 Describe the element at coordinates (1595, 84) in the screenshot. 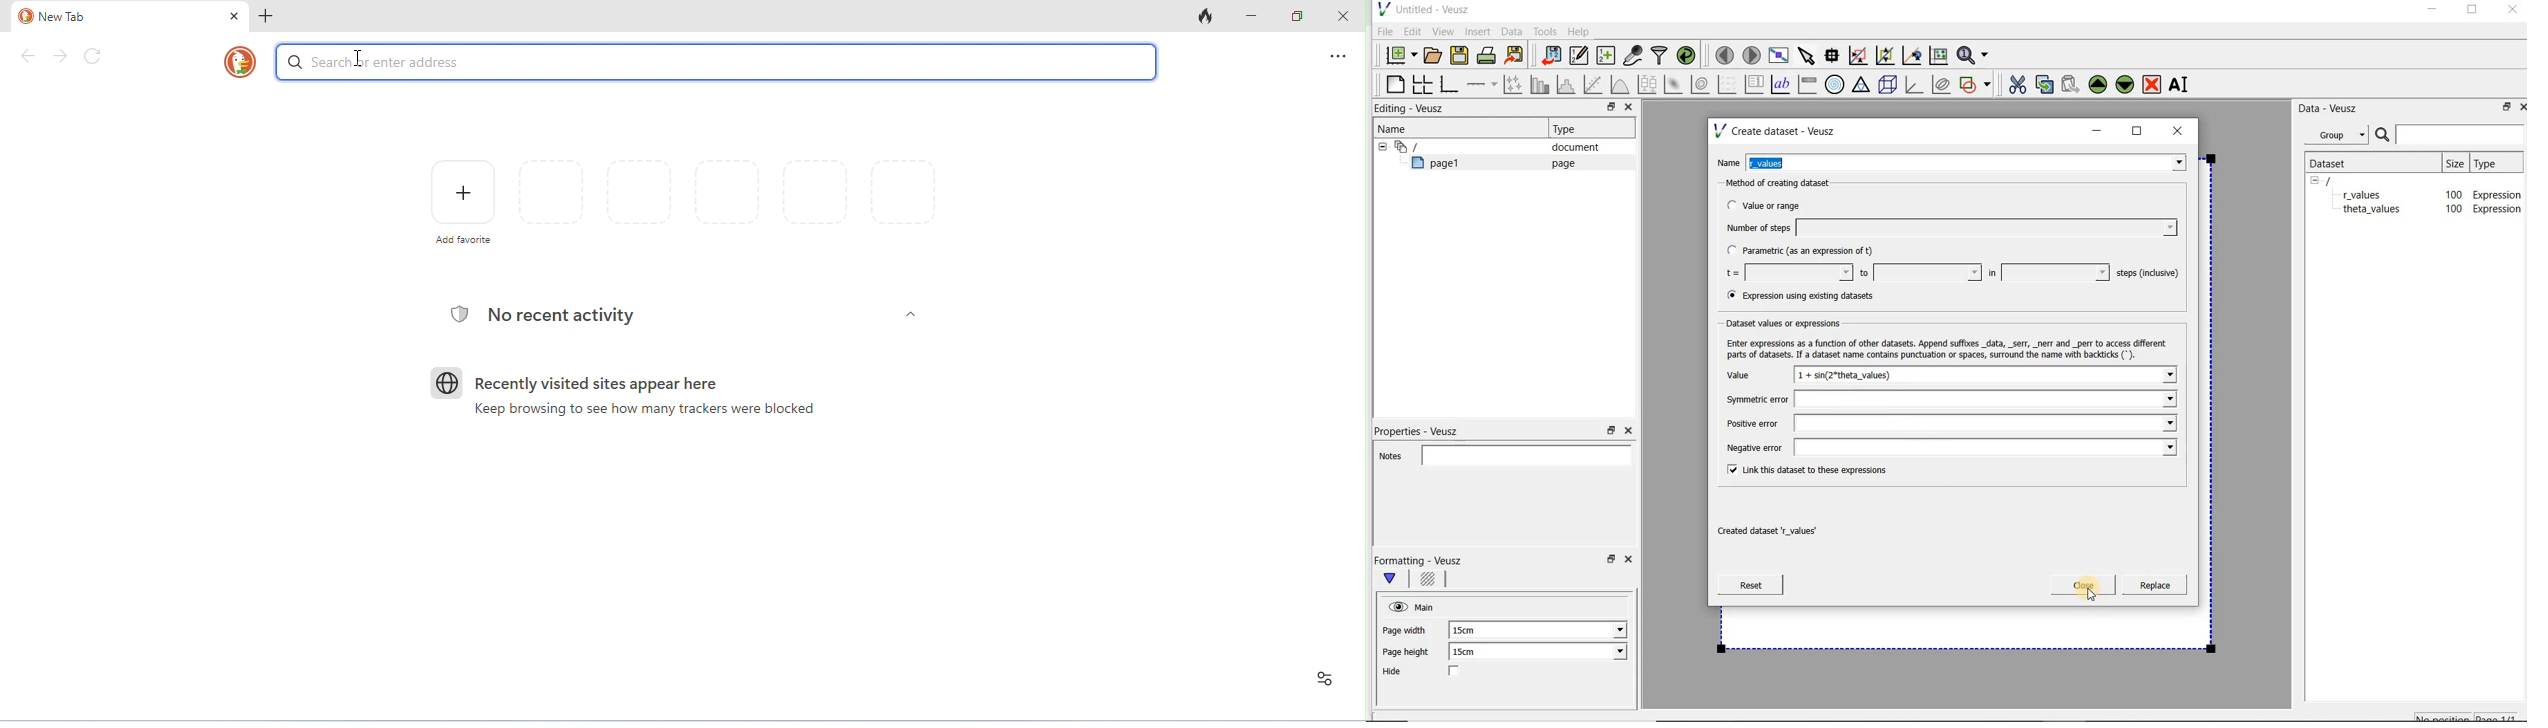

I see `Fit a function to data` at that location.